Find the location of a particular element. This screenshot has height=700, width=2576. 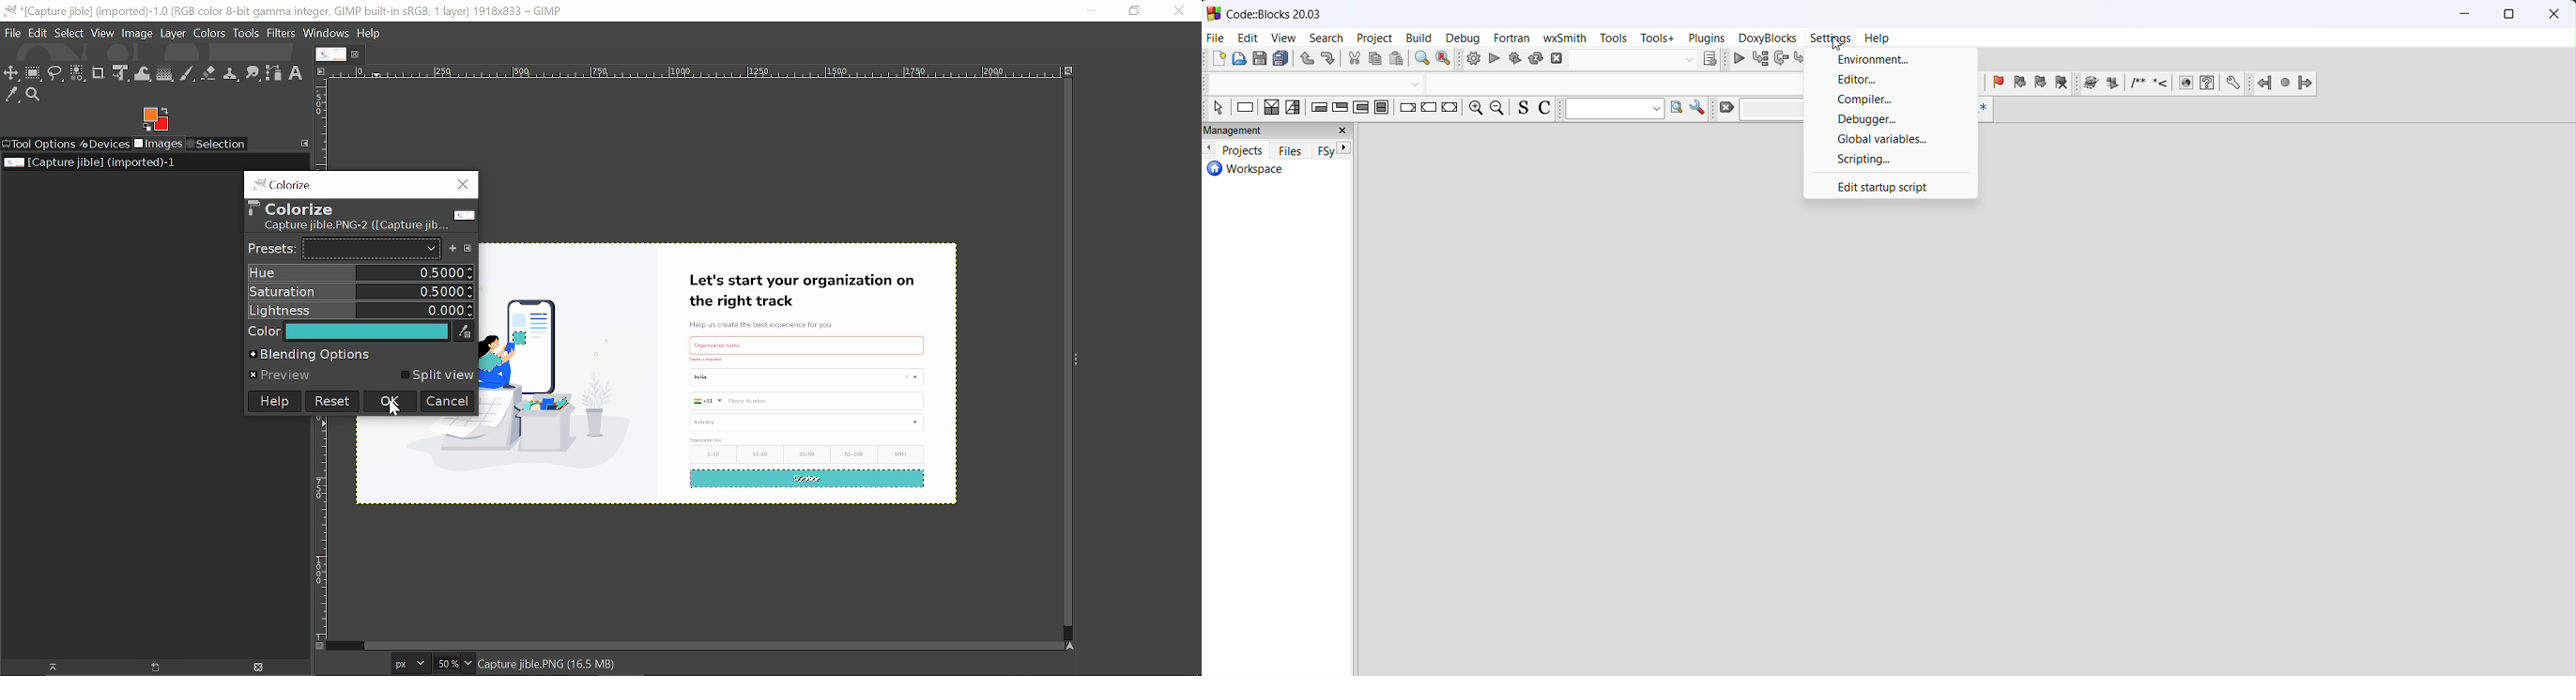

environment is located at coordinates (1891, 60).